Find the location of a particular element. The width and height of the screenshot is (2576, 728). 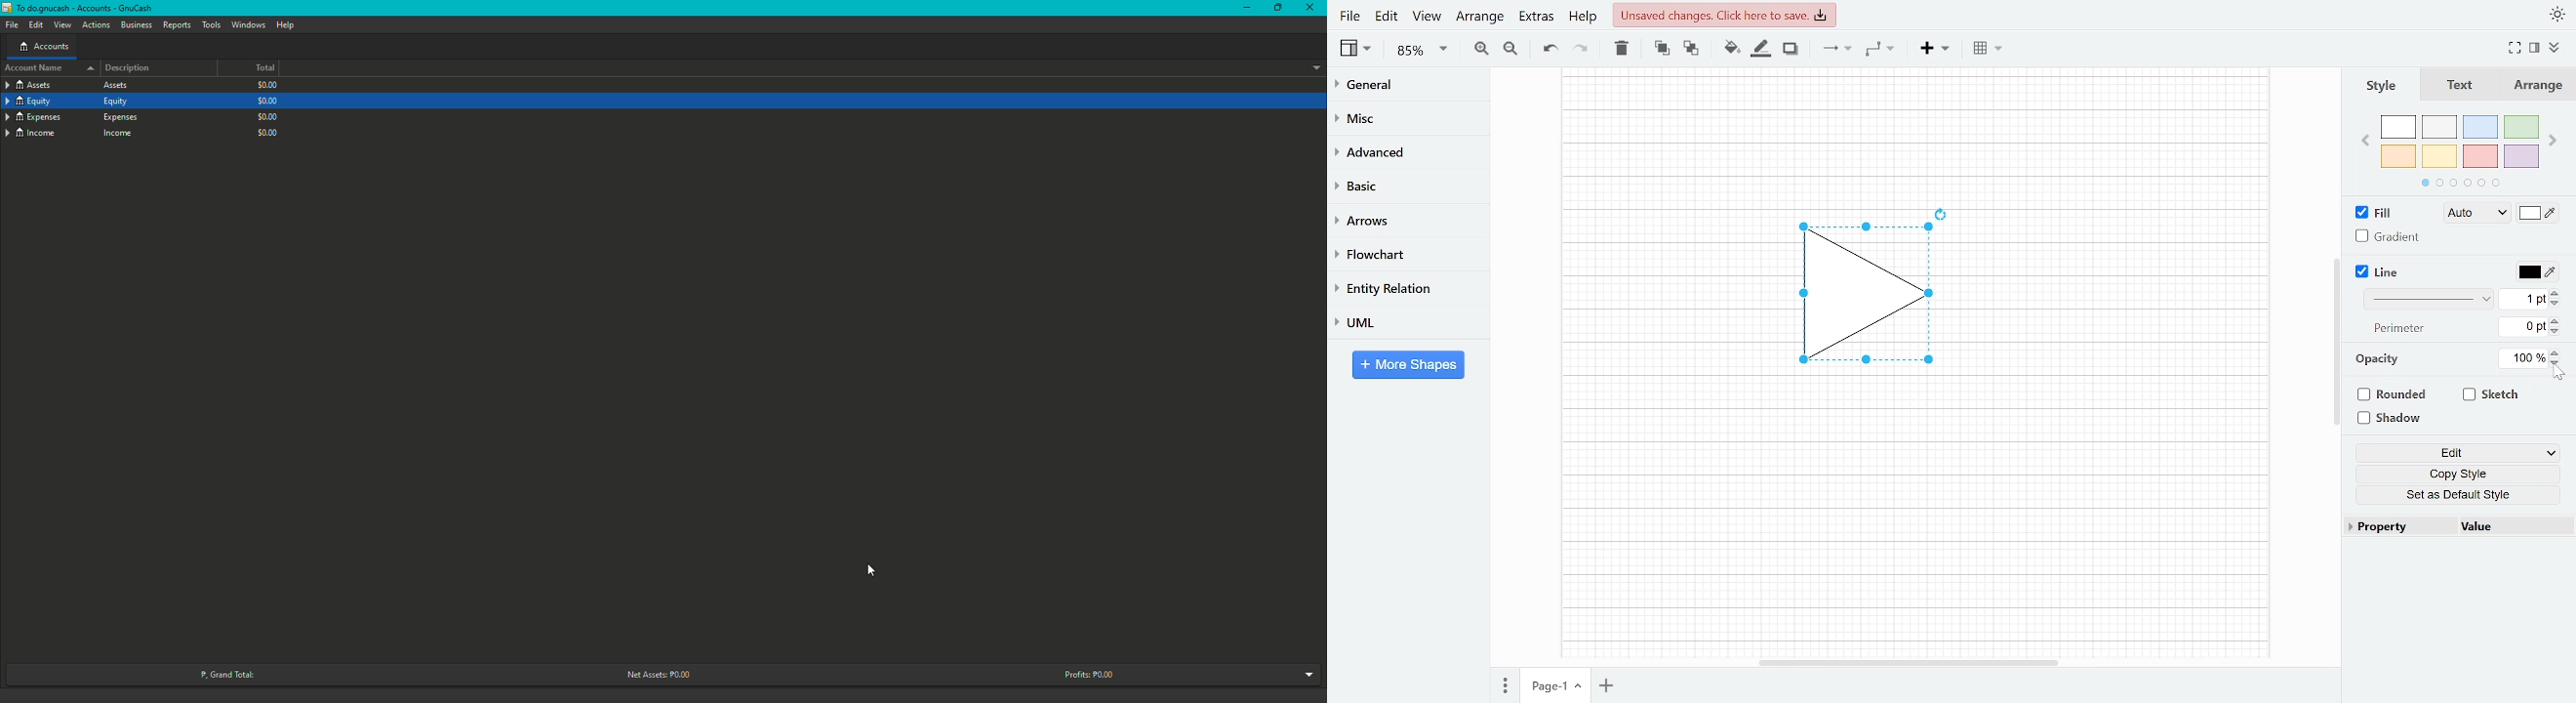

Decrease line width is located at coordinates (2557, 303).